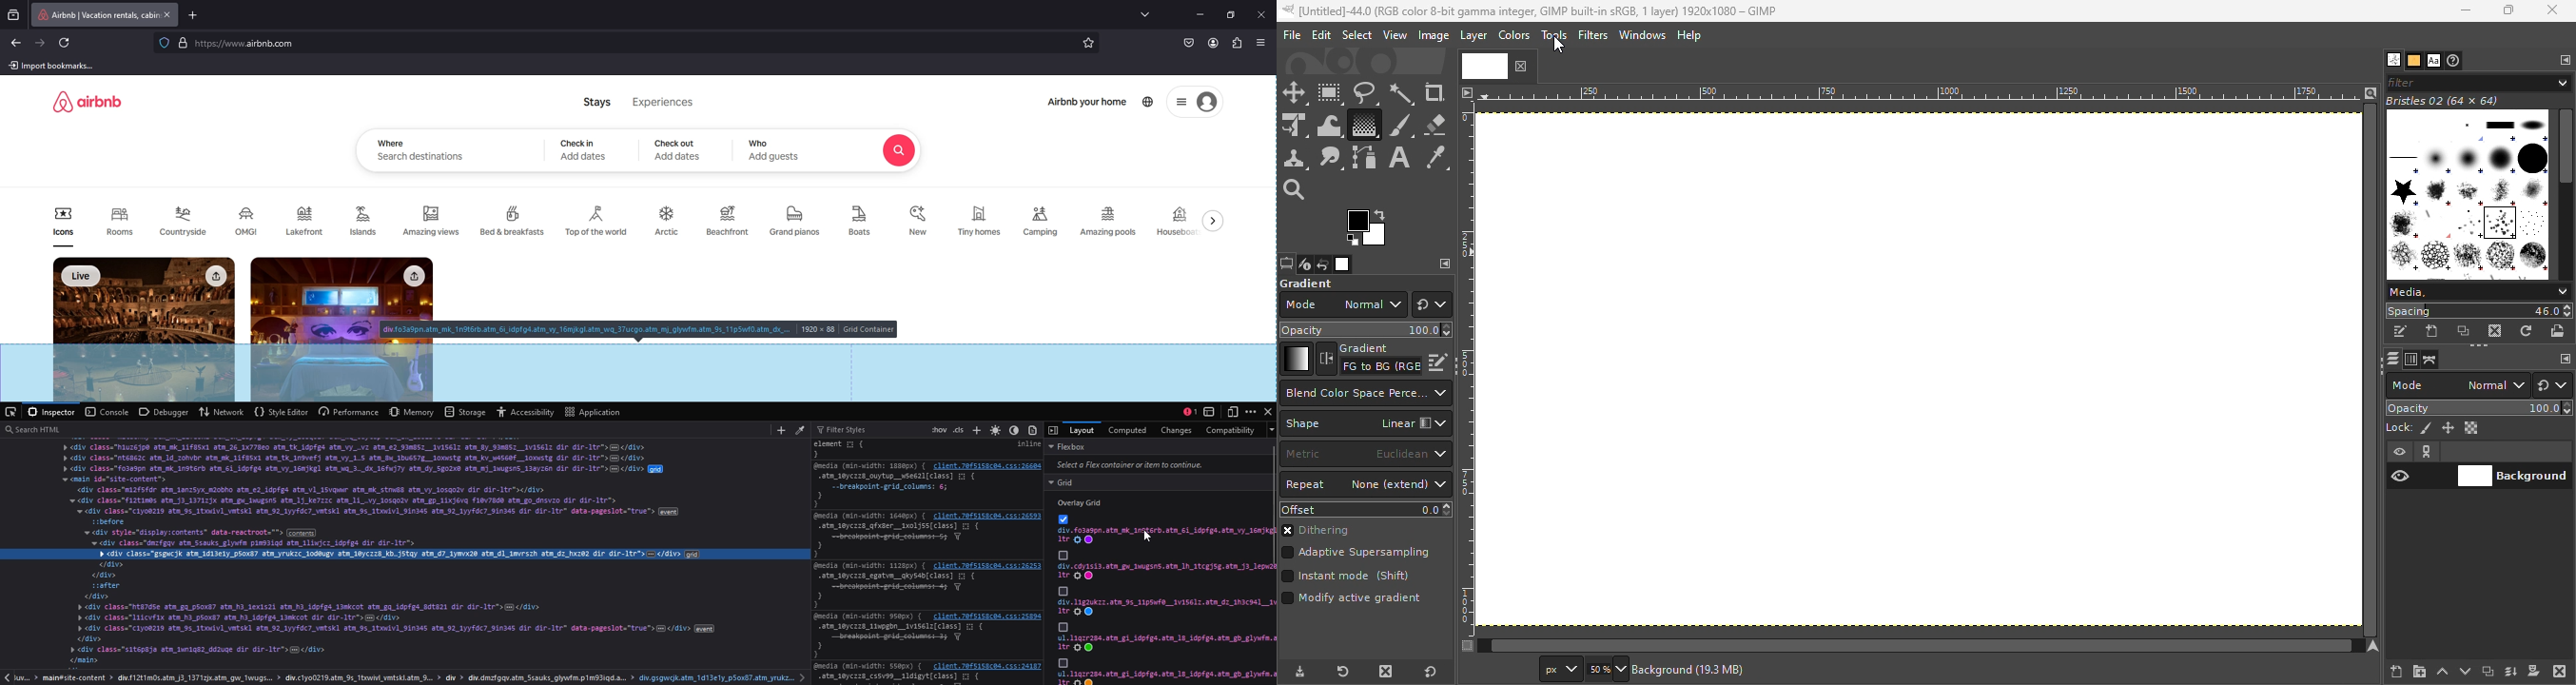 The width and height of the screenshot is (2576, 700). I want to click on Open the device status dialog, so click(1303, 265).